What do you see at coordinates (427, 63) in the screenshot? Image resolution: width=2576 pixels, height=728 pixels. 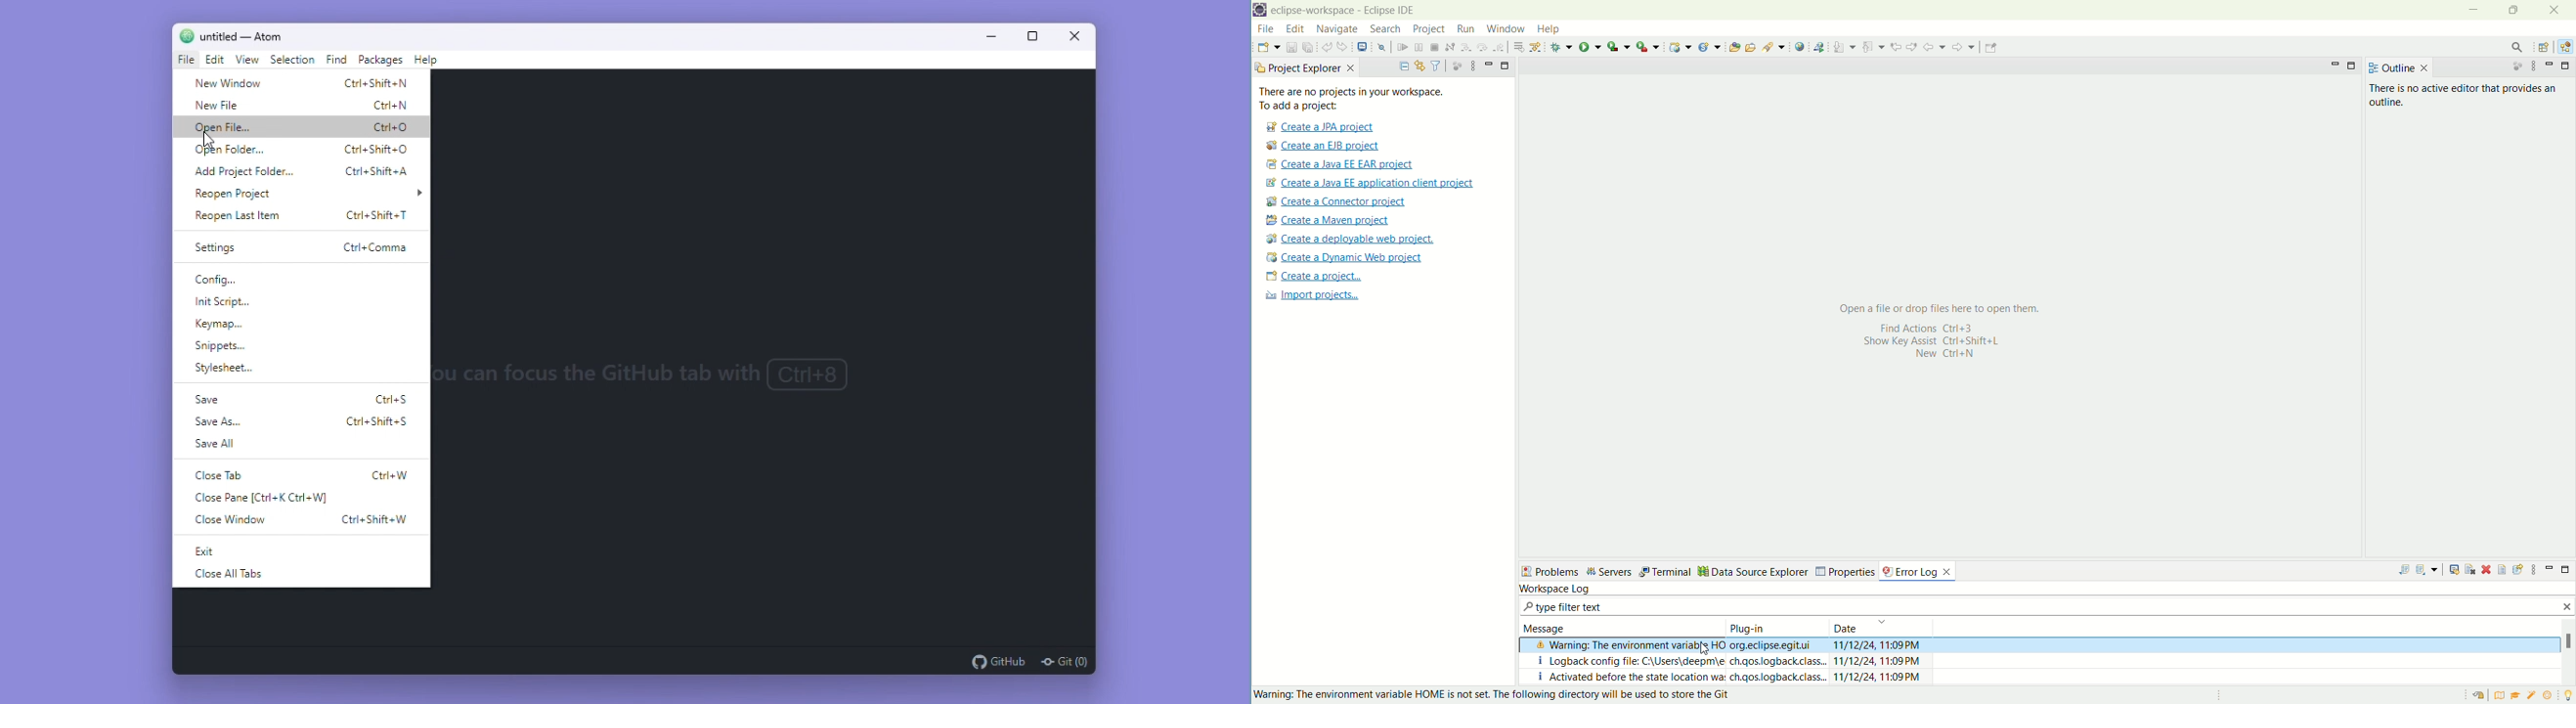 I see `Help` at bounding box center [427, 63].